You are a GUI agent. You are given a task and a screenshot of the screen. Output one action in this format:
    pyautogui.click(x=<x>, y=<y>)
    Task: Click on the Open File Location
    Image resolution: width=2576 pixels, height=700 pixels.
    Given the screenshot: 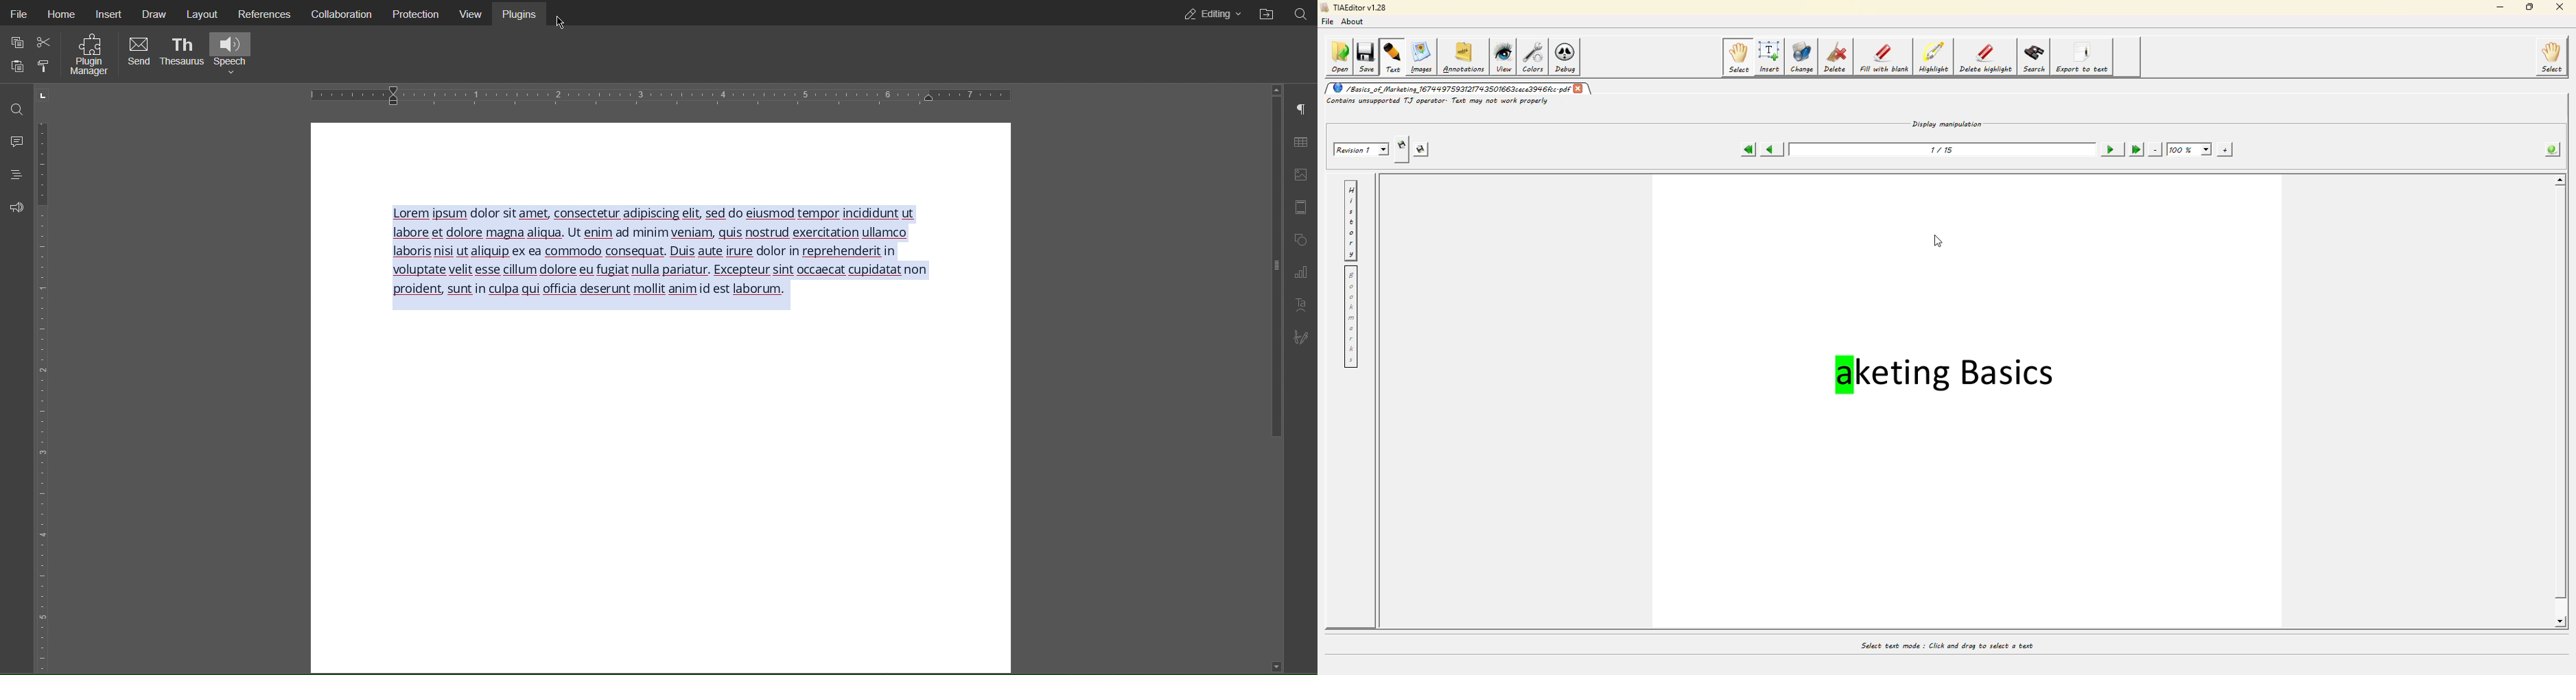 What is the action you would take?
    pyautogui.click(x=1274, y=13)
    